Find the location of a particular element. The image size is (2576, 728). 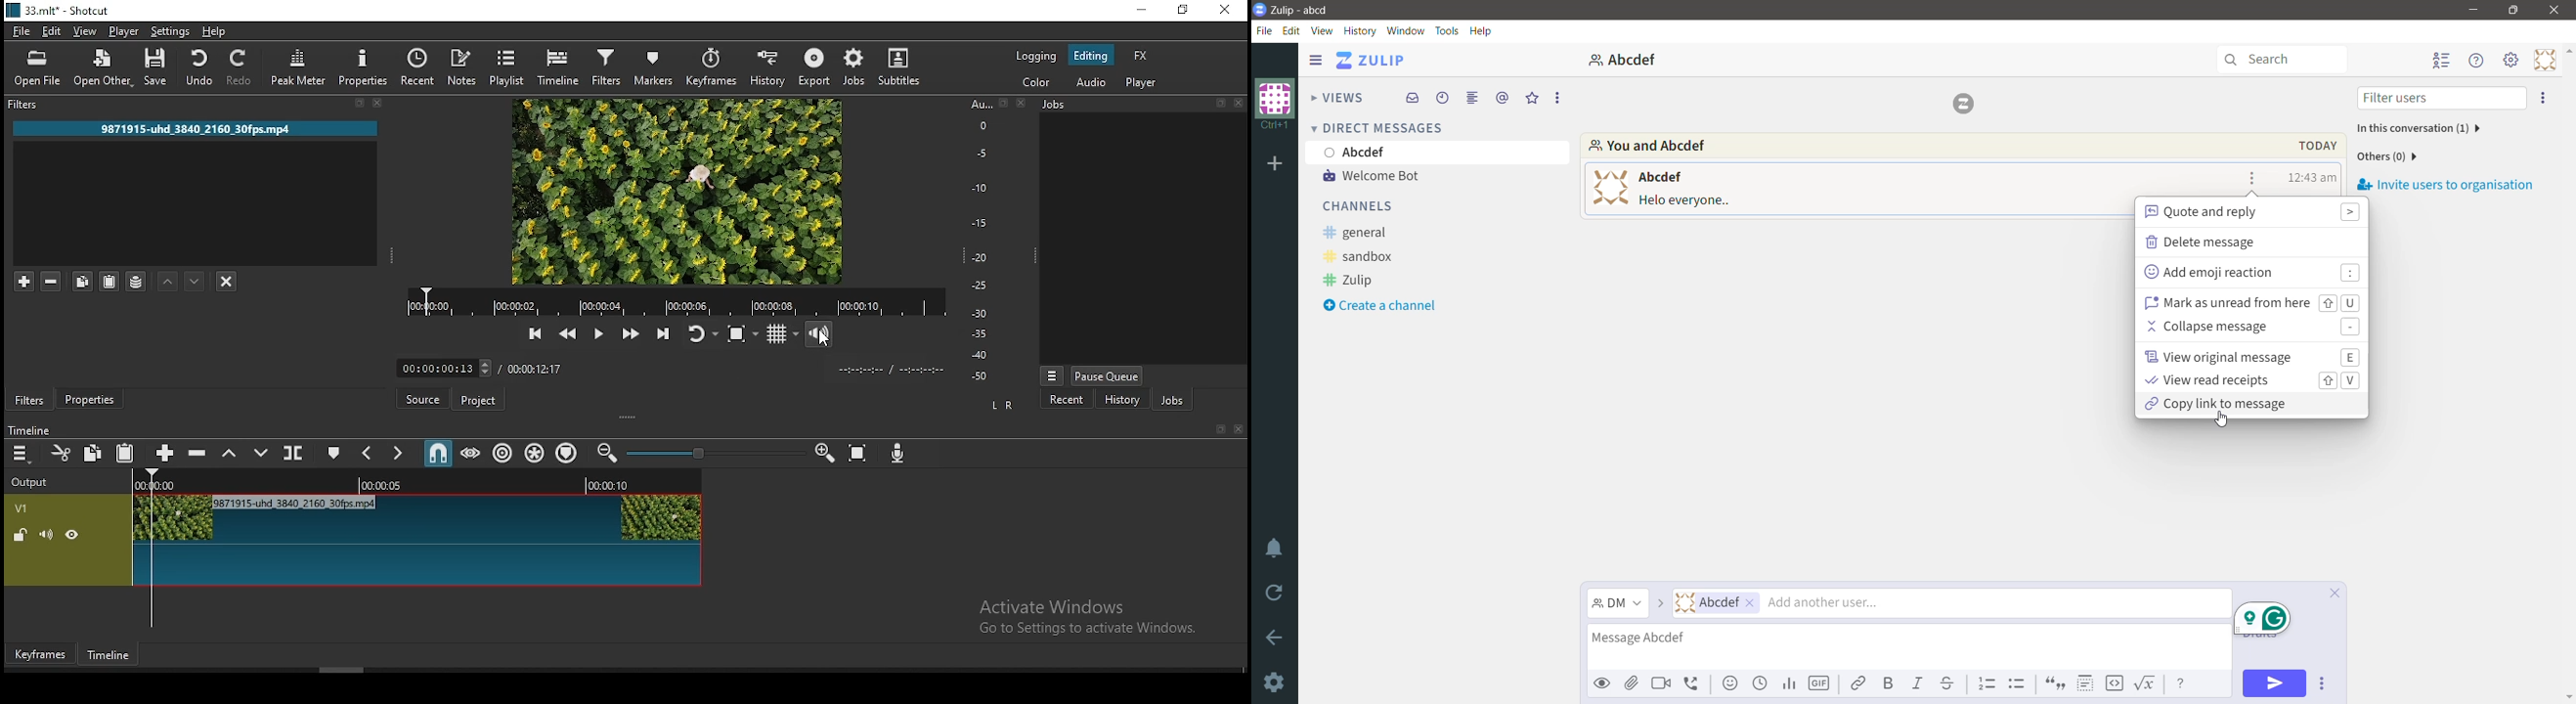

toggle zoom is located at coordinates (741, 336).